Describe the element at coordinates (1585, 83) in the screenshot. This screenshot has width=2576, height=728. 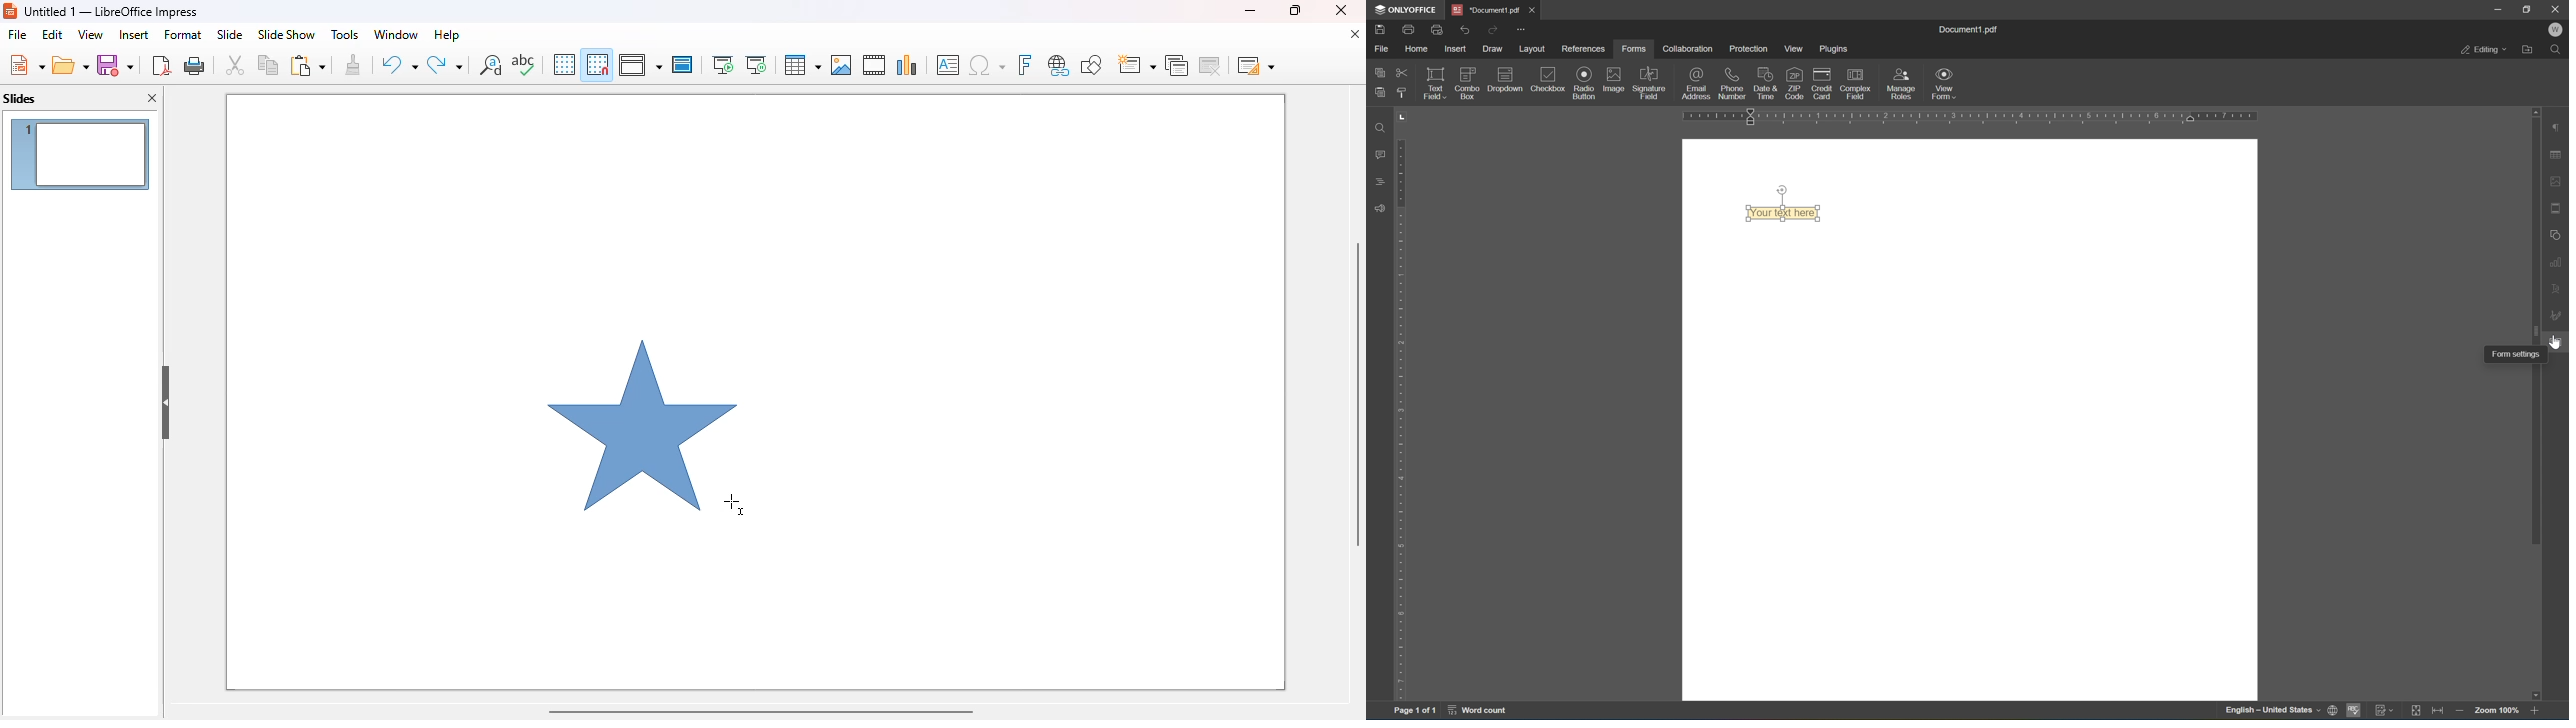
I see `radio button` at that location.